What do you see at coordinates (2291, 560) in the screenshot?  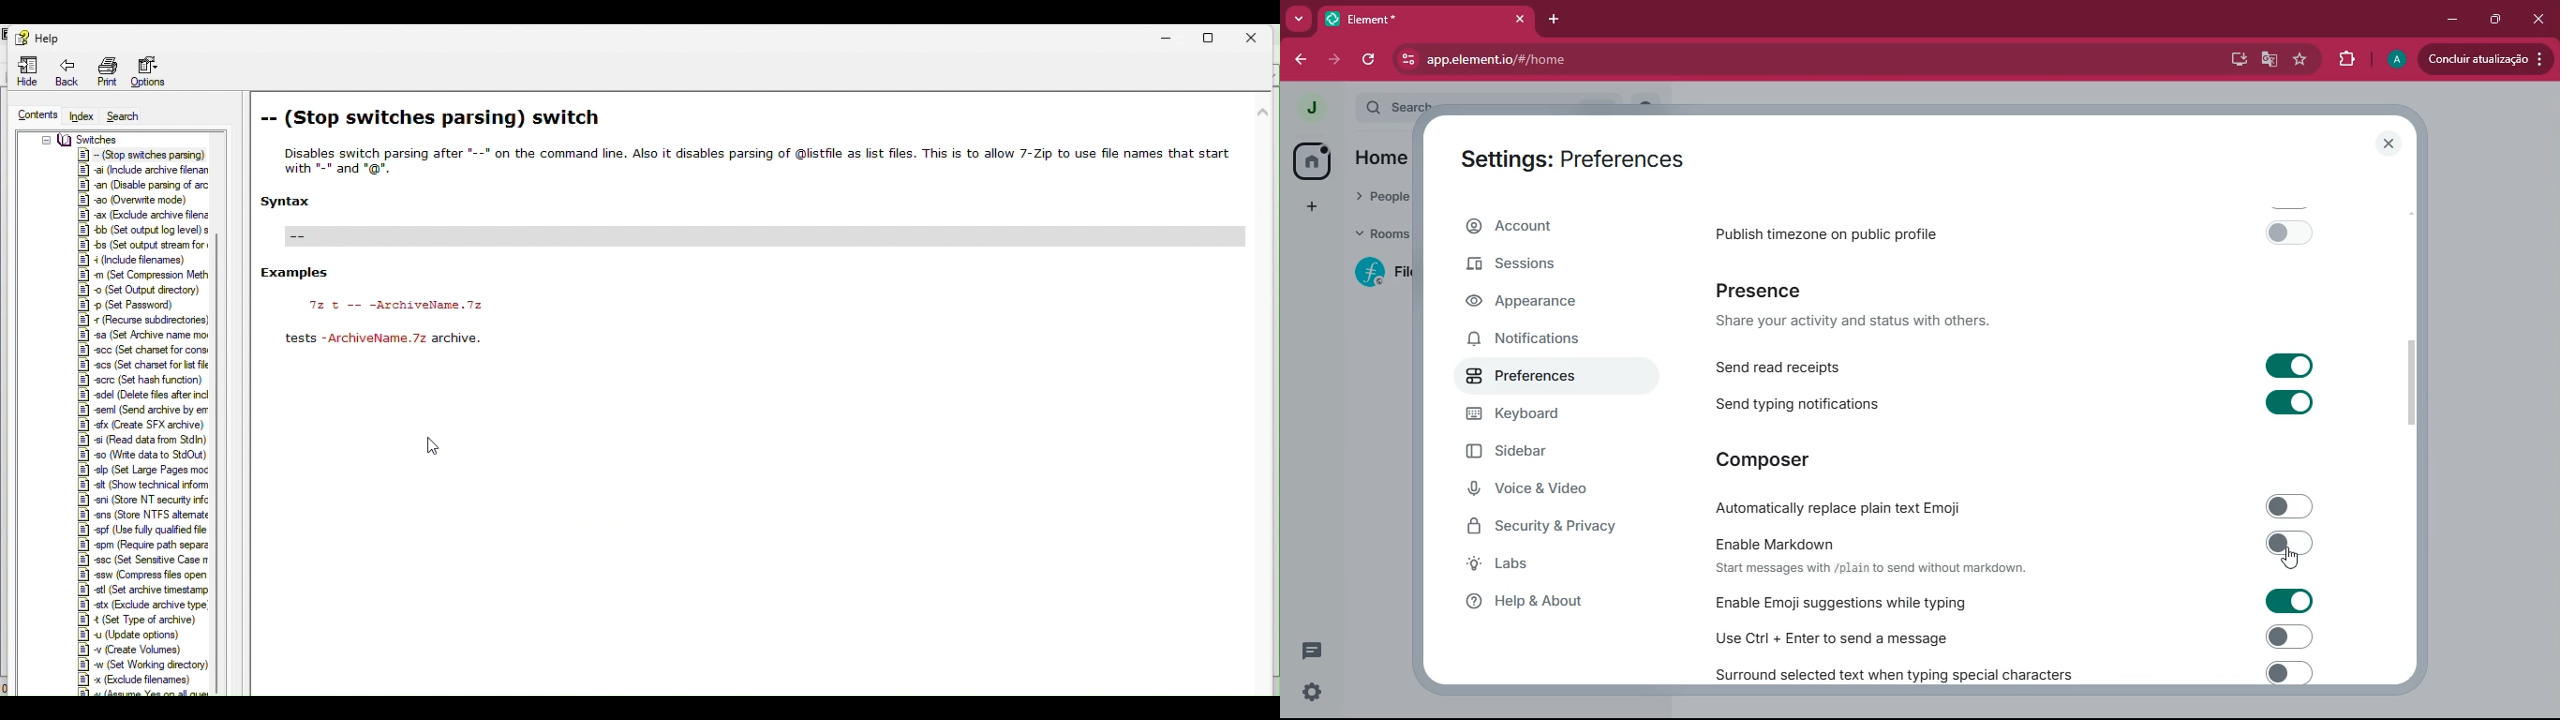 I see `cursor` at bounding box center [2291, 560].